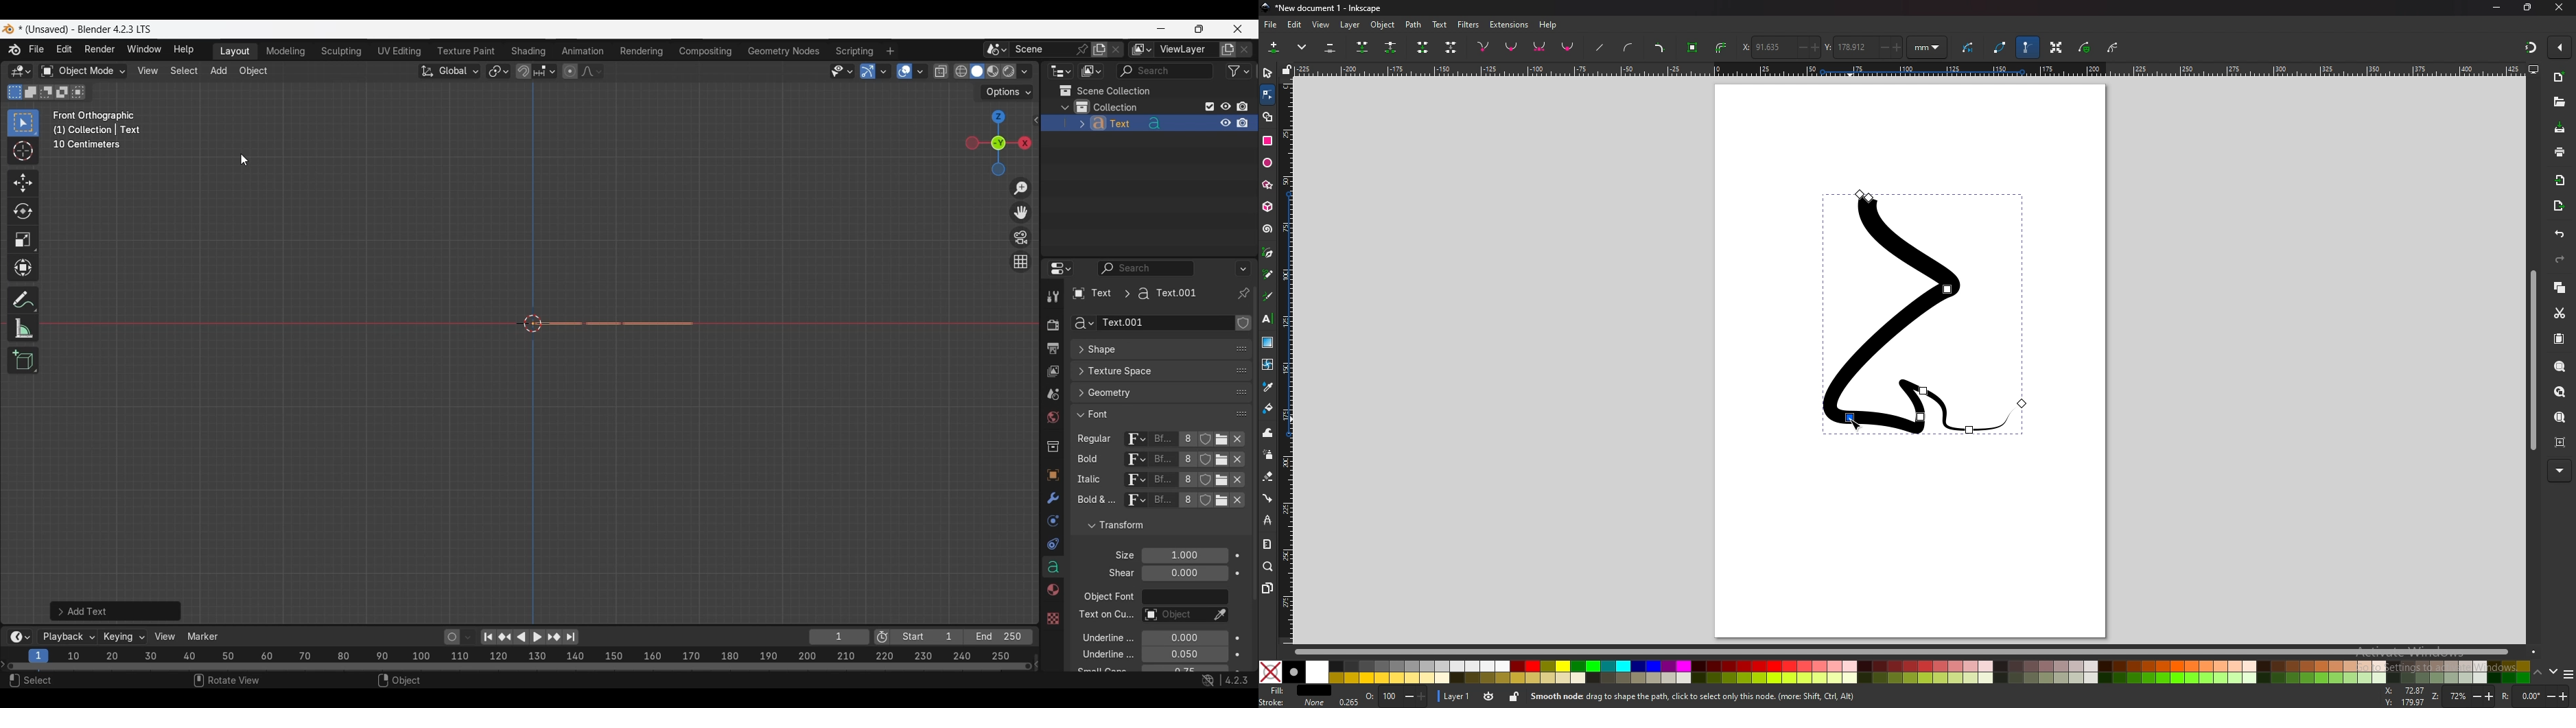 The height and width of the screenshot is (728, 2576). I want to click on Transform options, so click(1007, 92).